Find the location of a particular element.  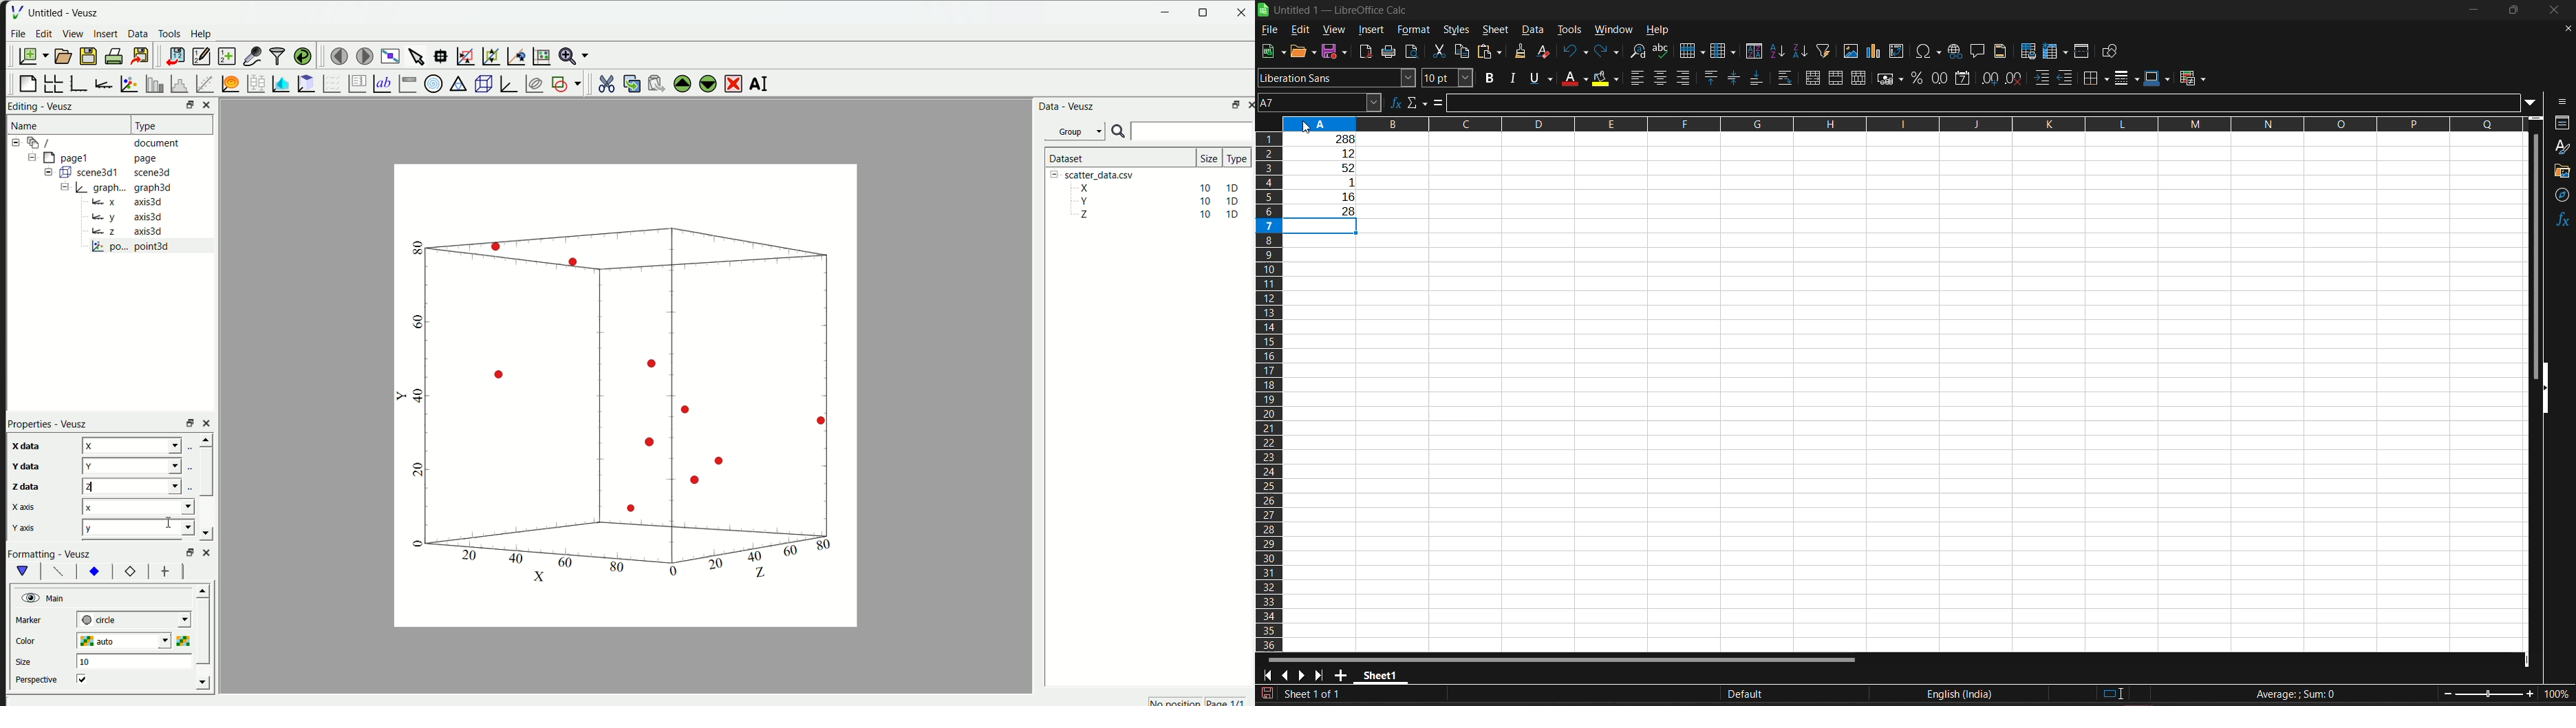

3D scene is located at coordinates (482, 83).